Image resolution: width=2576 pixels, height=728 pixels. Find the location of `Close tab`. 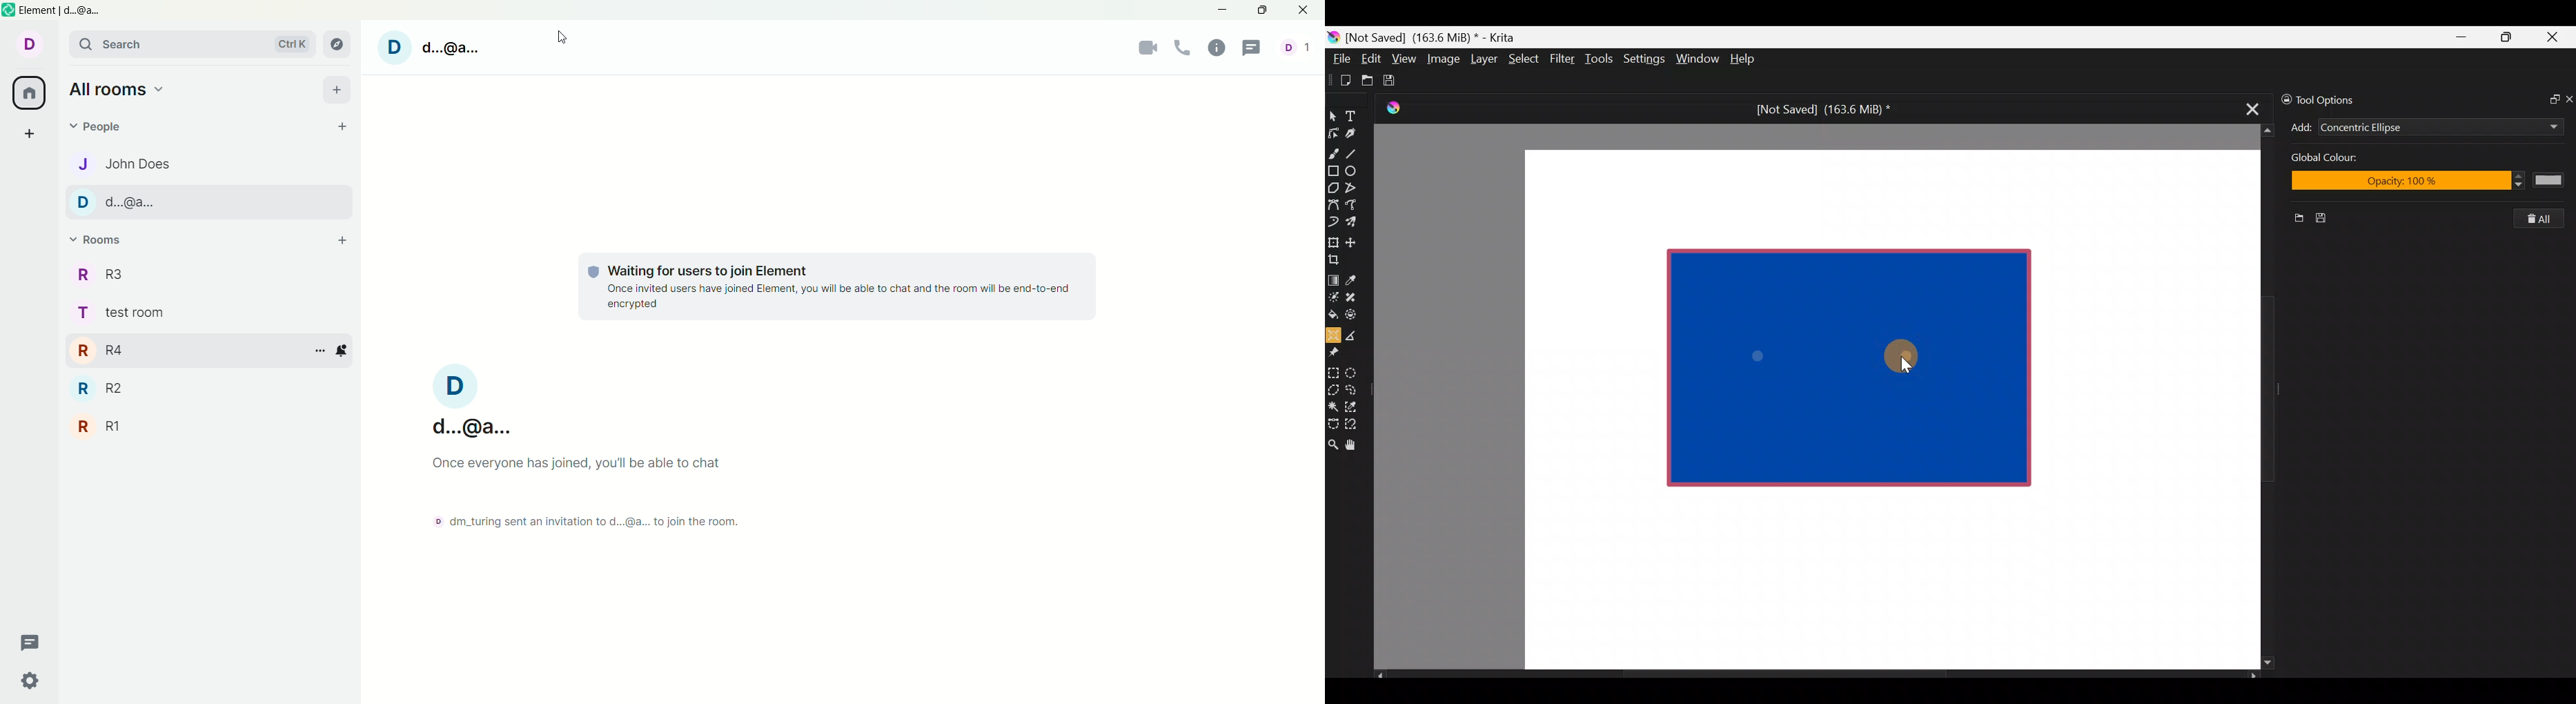

Close tab is located at coordinates (2248, 107).